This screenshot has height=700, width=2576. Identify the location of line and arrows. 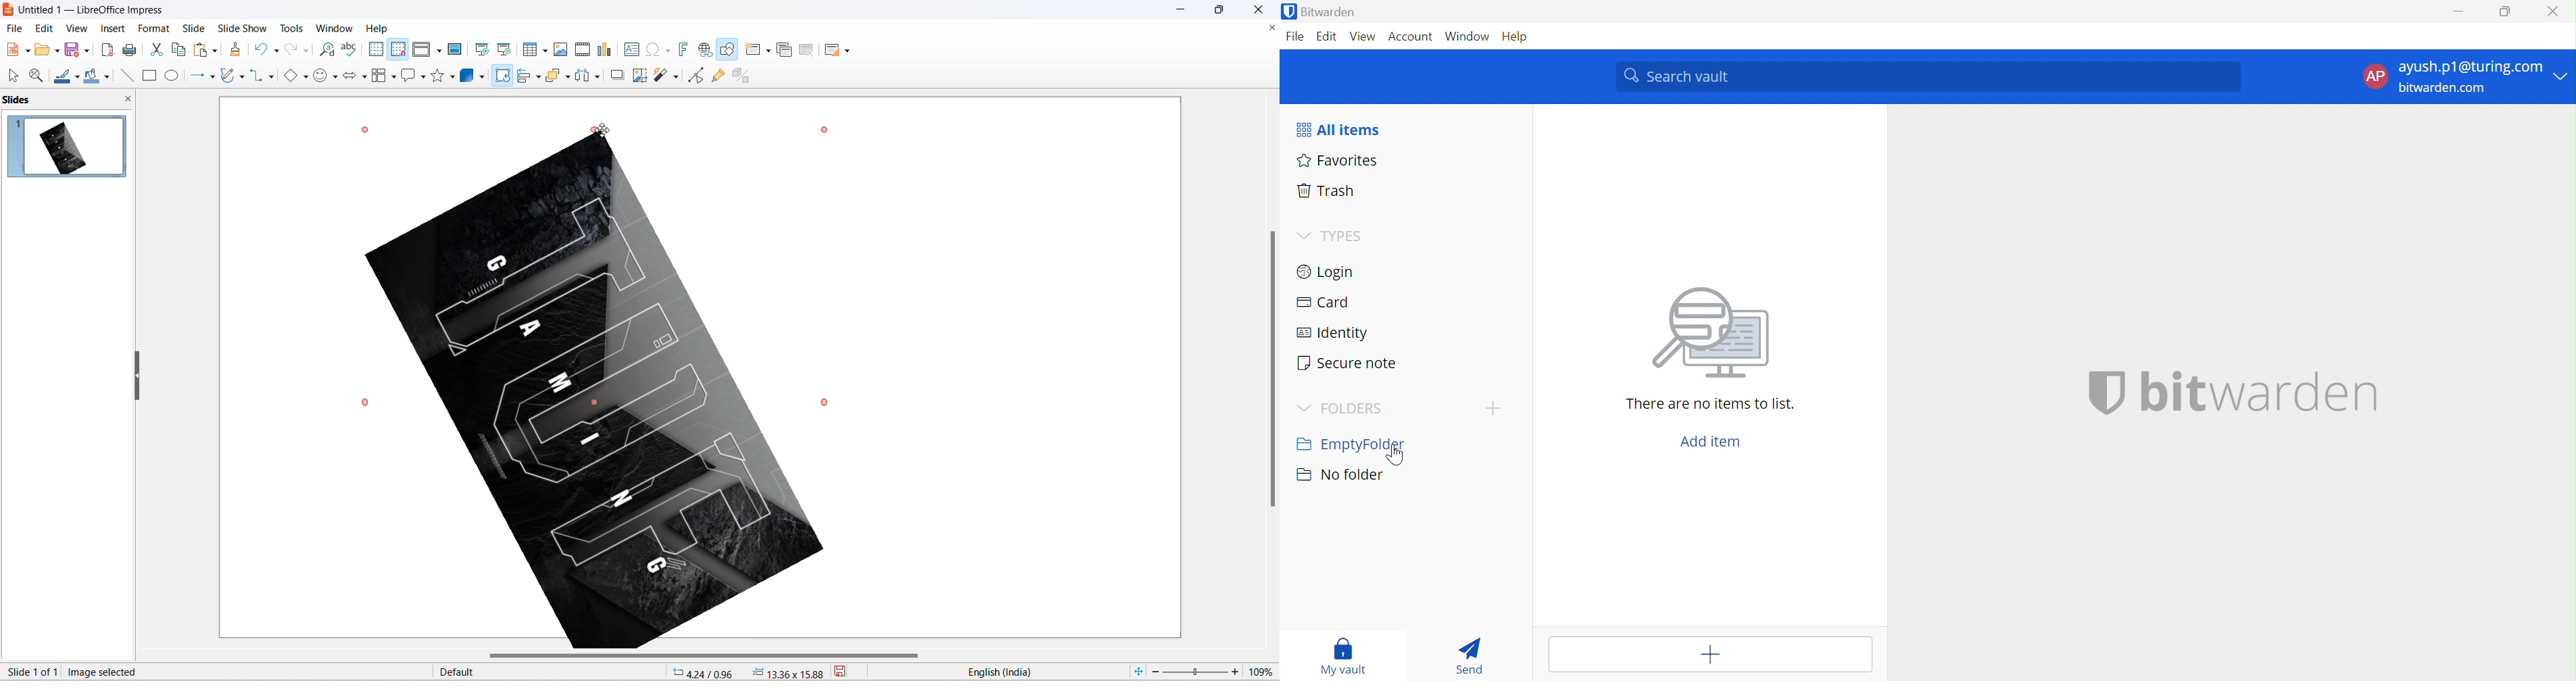
(195, 76).